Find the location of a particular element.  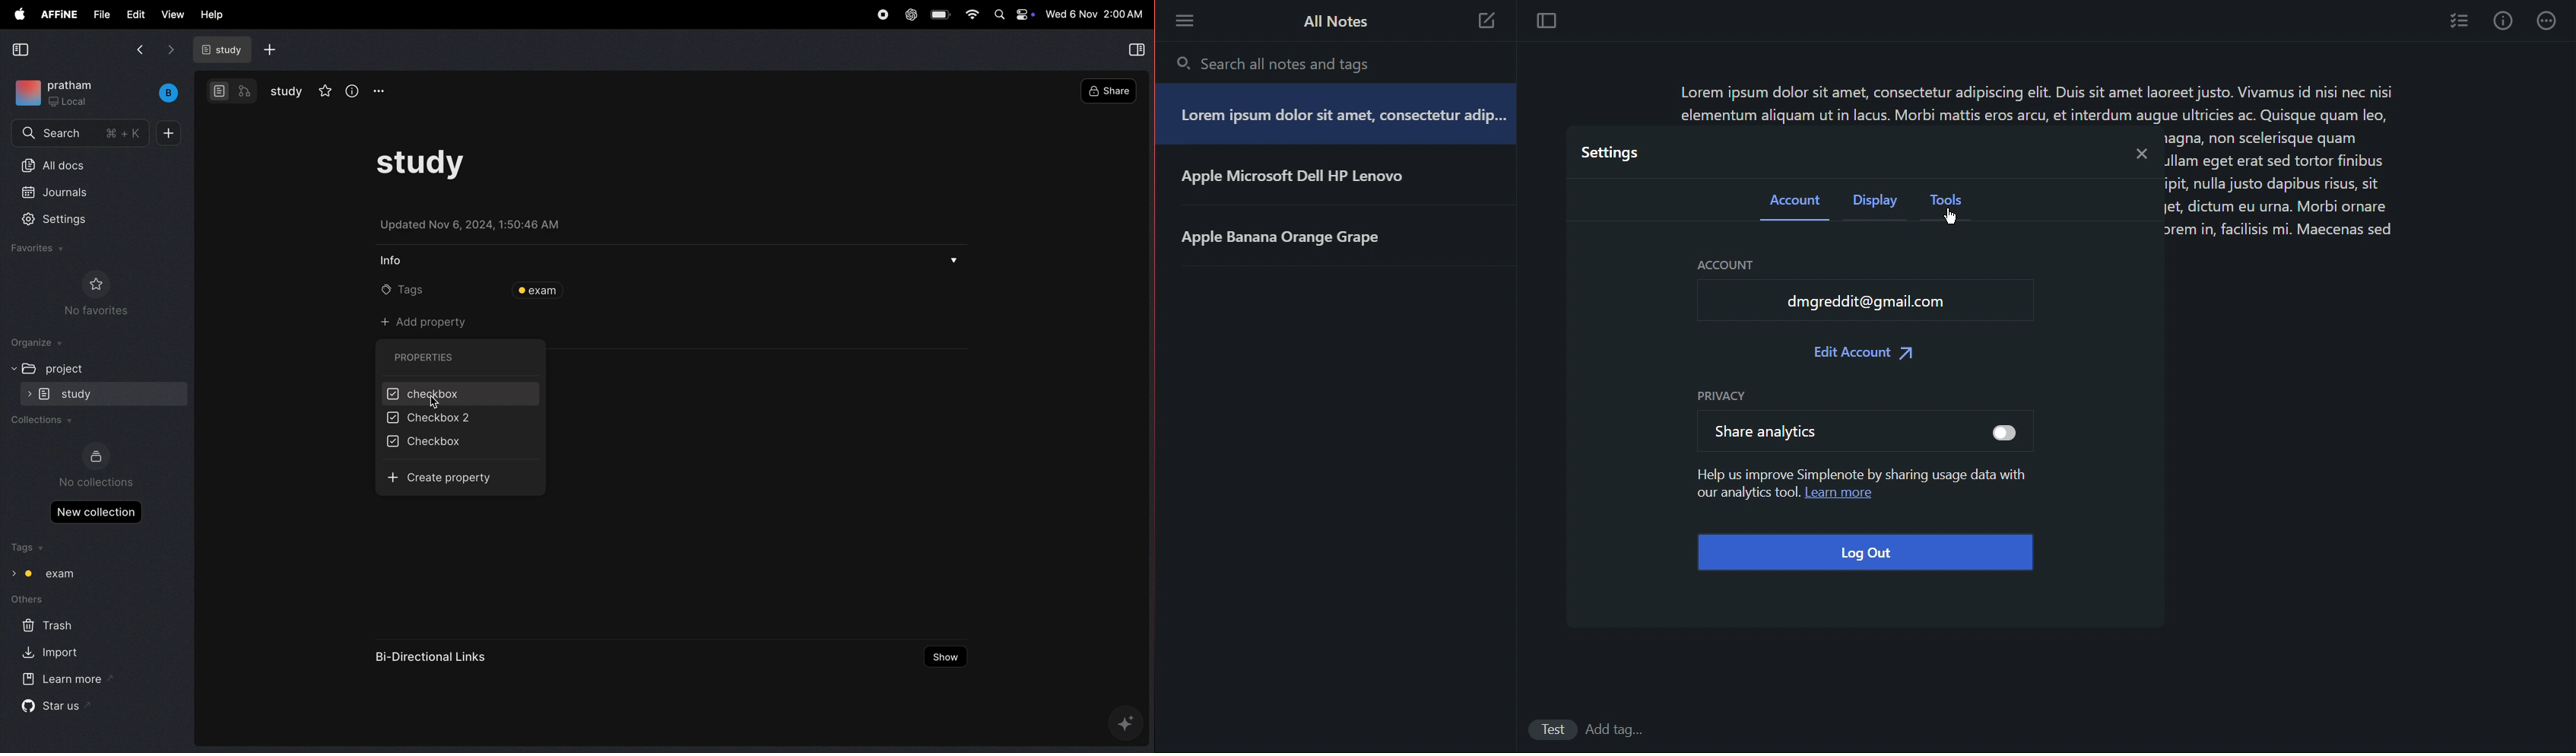

collapse view is located at coordinates (20, 50).